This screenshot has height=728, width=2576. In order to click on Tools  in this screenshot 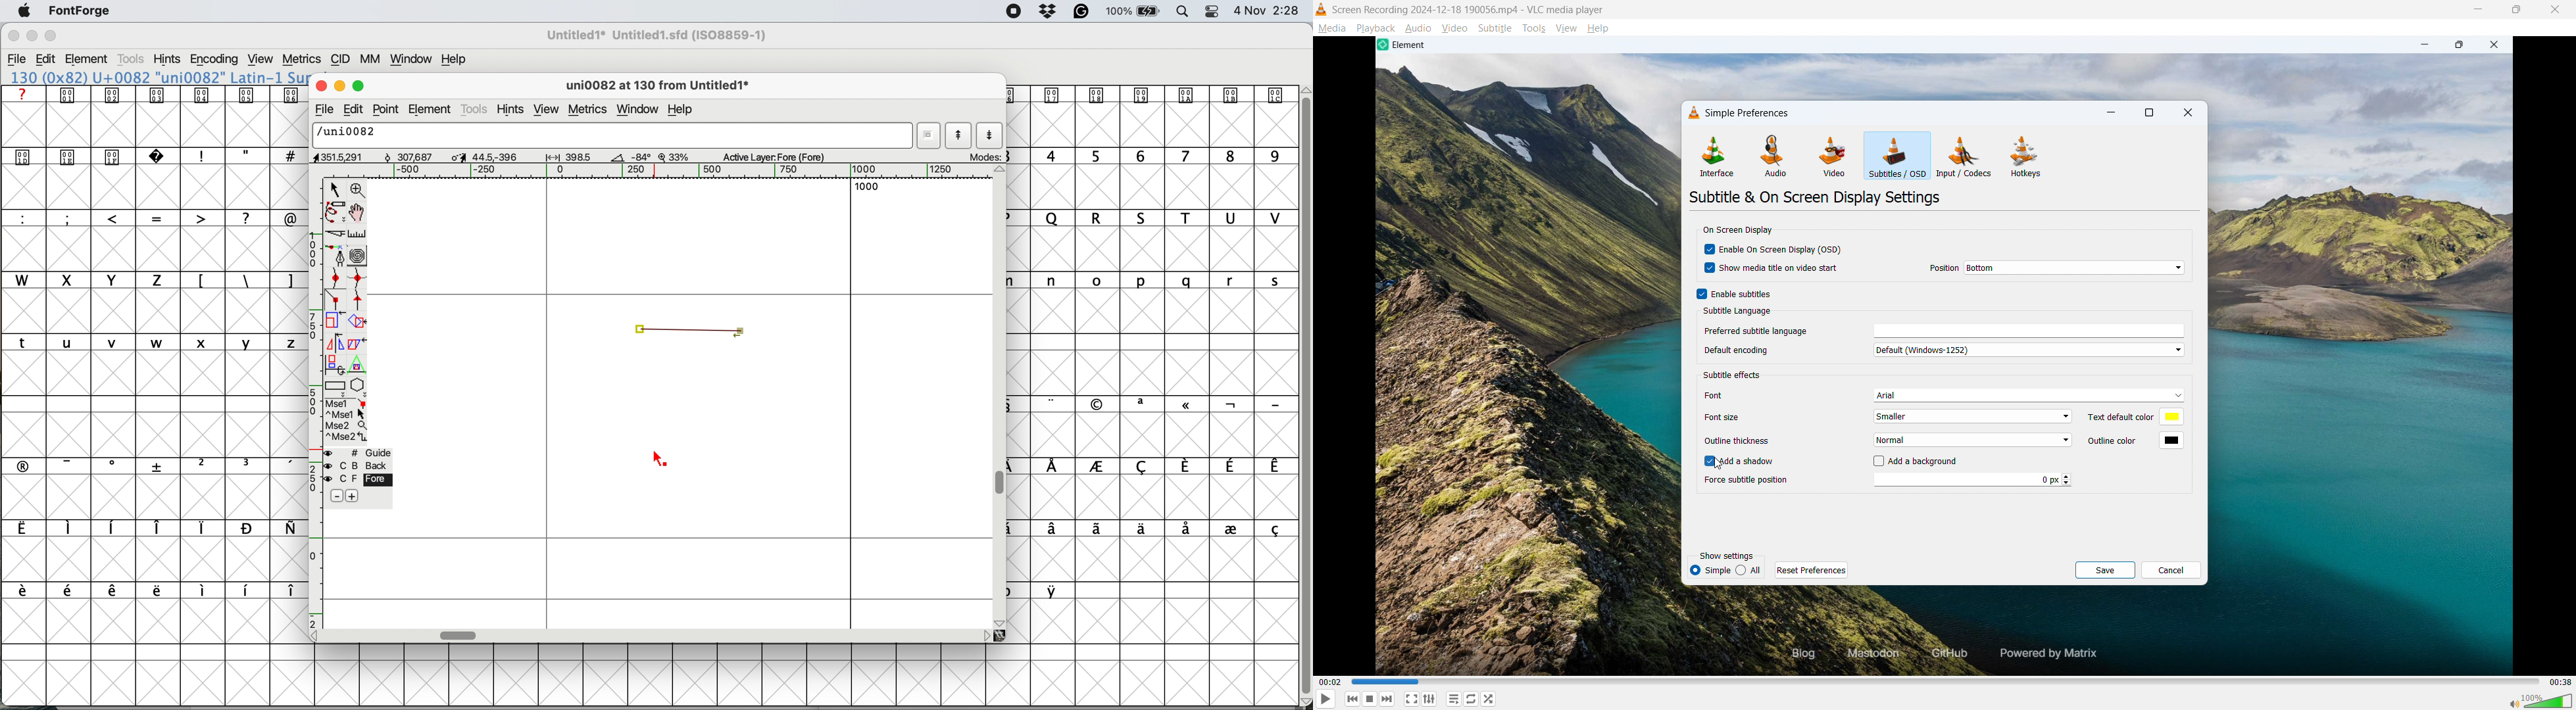, I will do `click(1535, 28)`.